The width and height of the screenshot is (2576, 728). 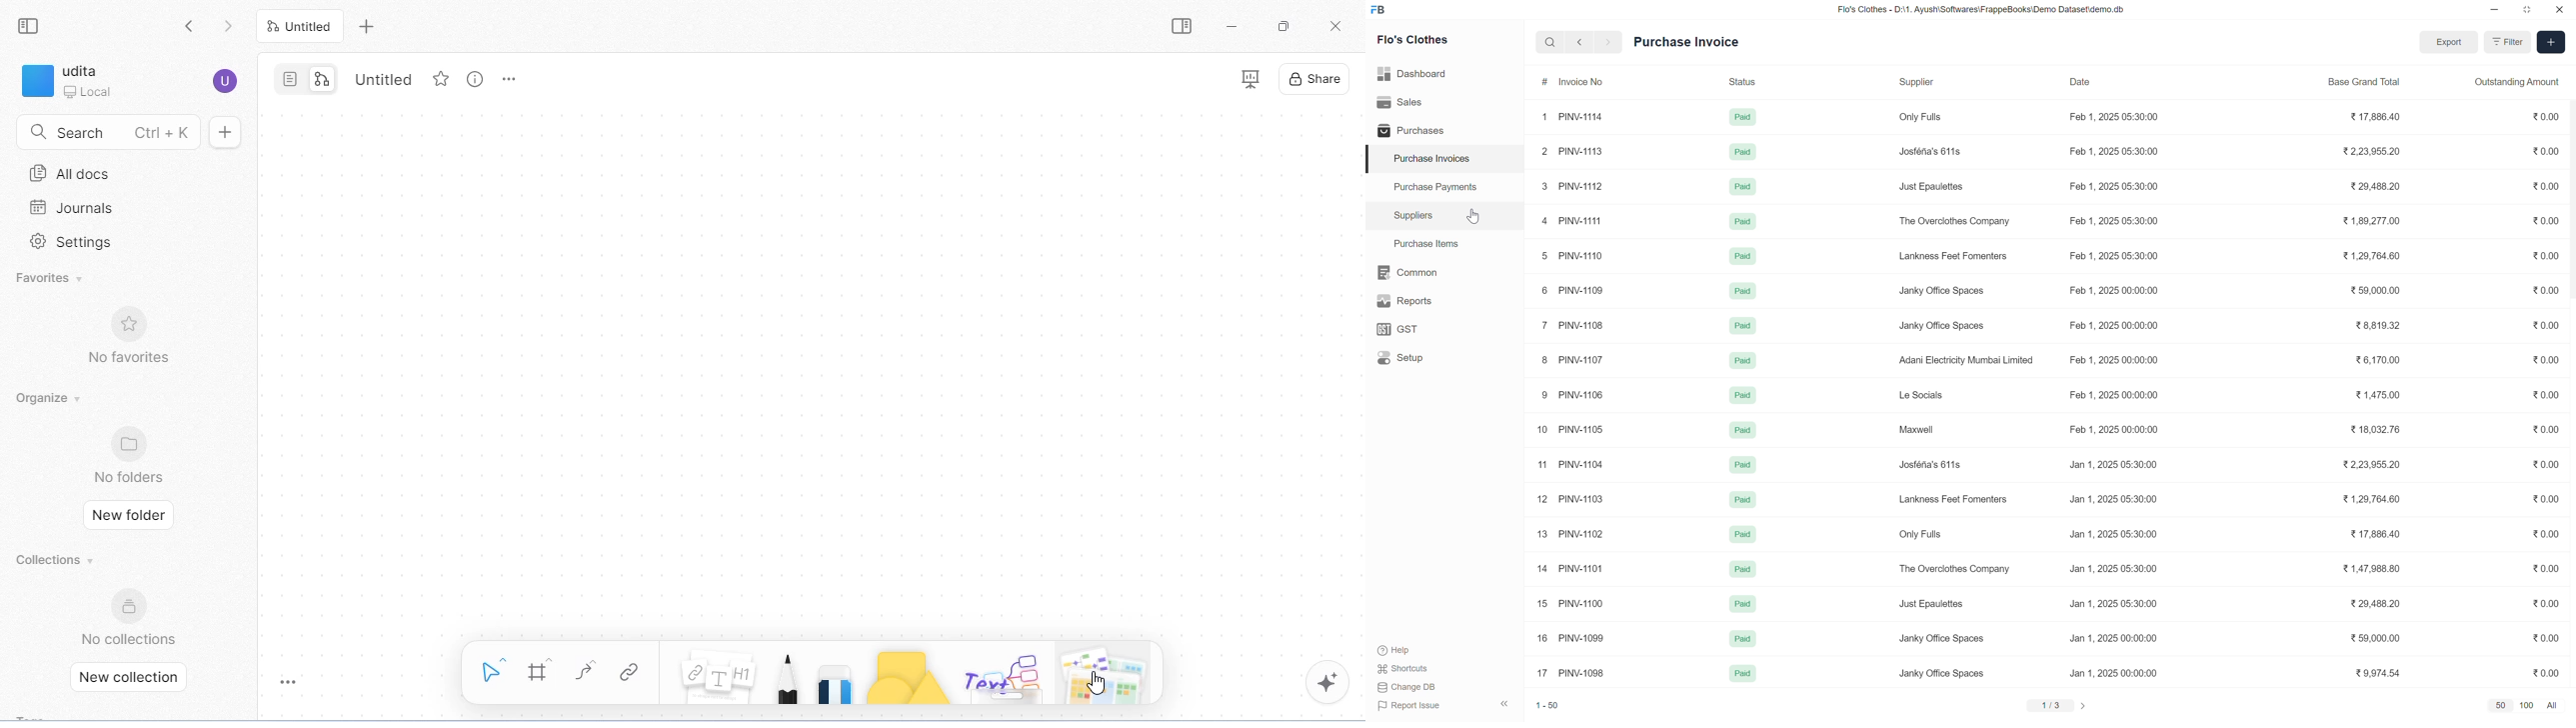 I want to click on journals, so click(x=71, y=208).